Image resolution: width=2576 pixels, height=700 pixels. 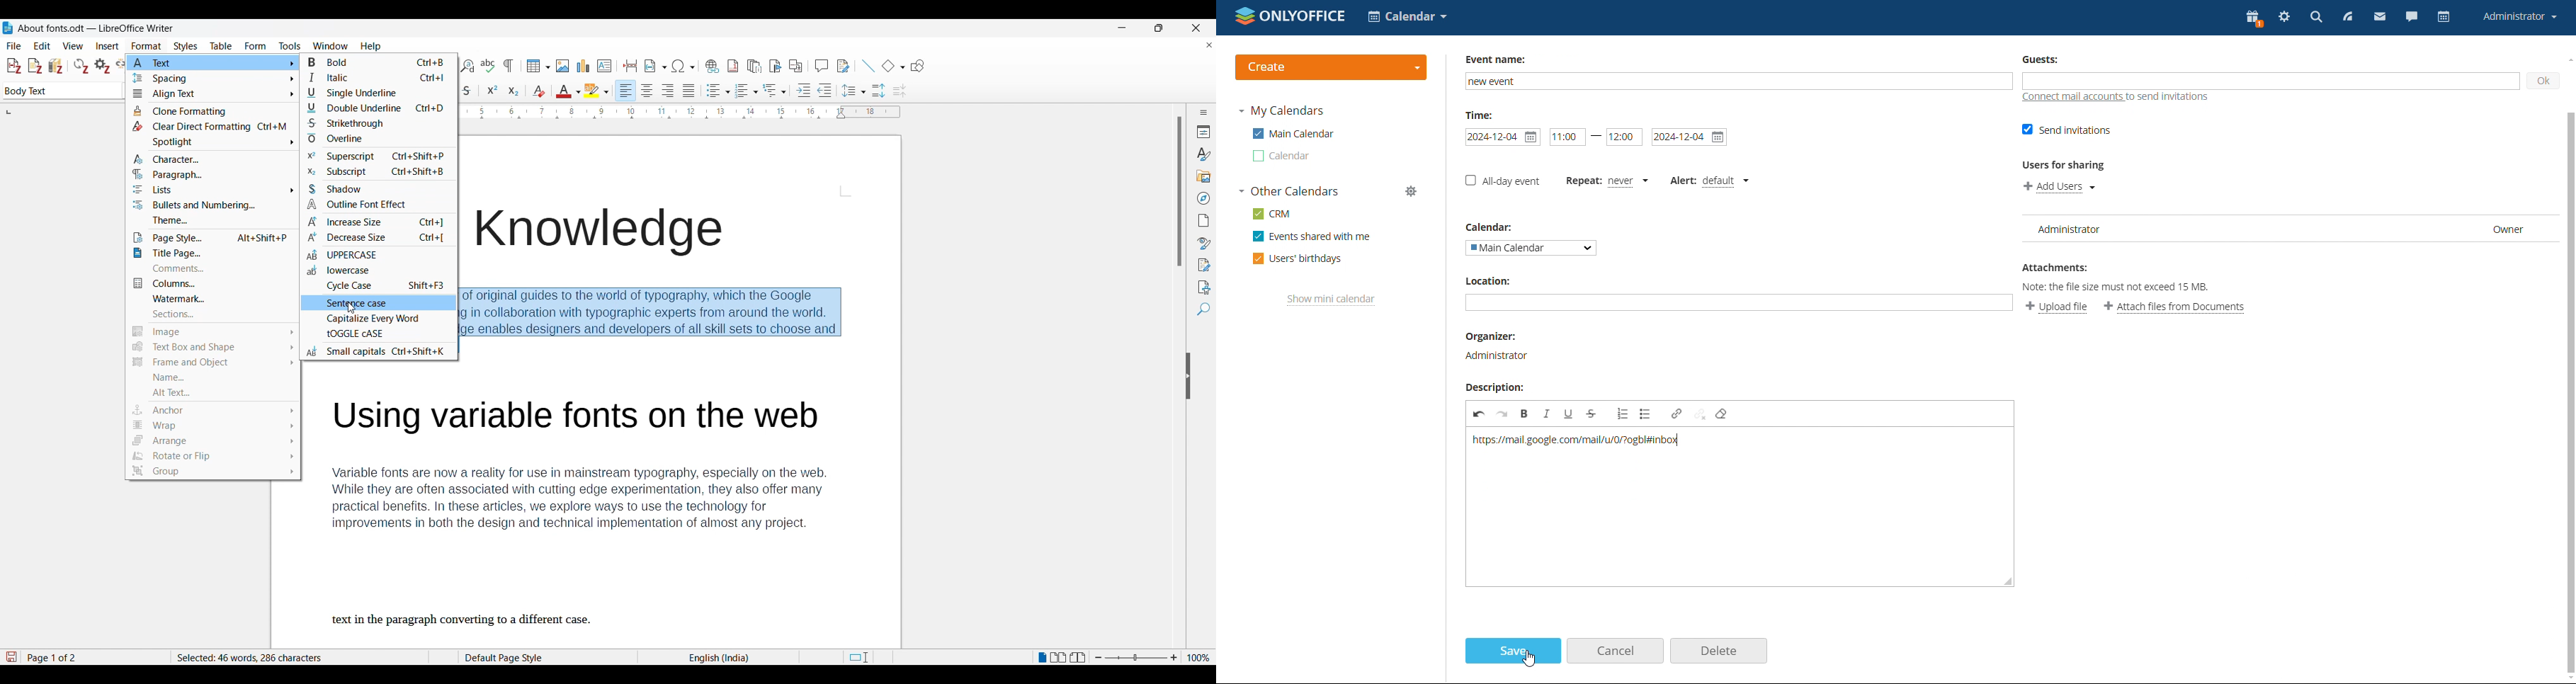 I want to click on cancel, so click(x=1616, y=651).